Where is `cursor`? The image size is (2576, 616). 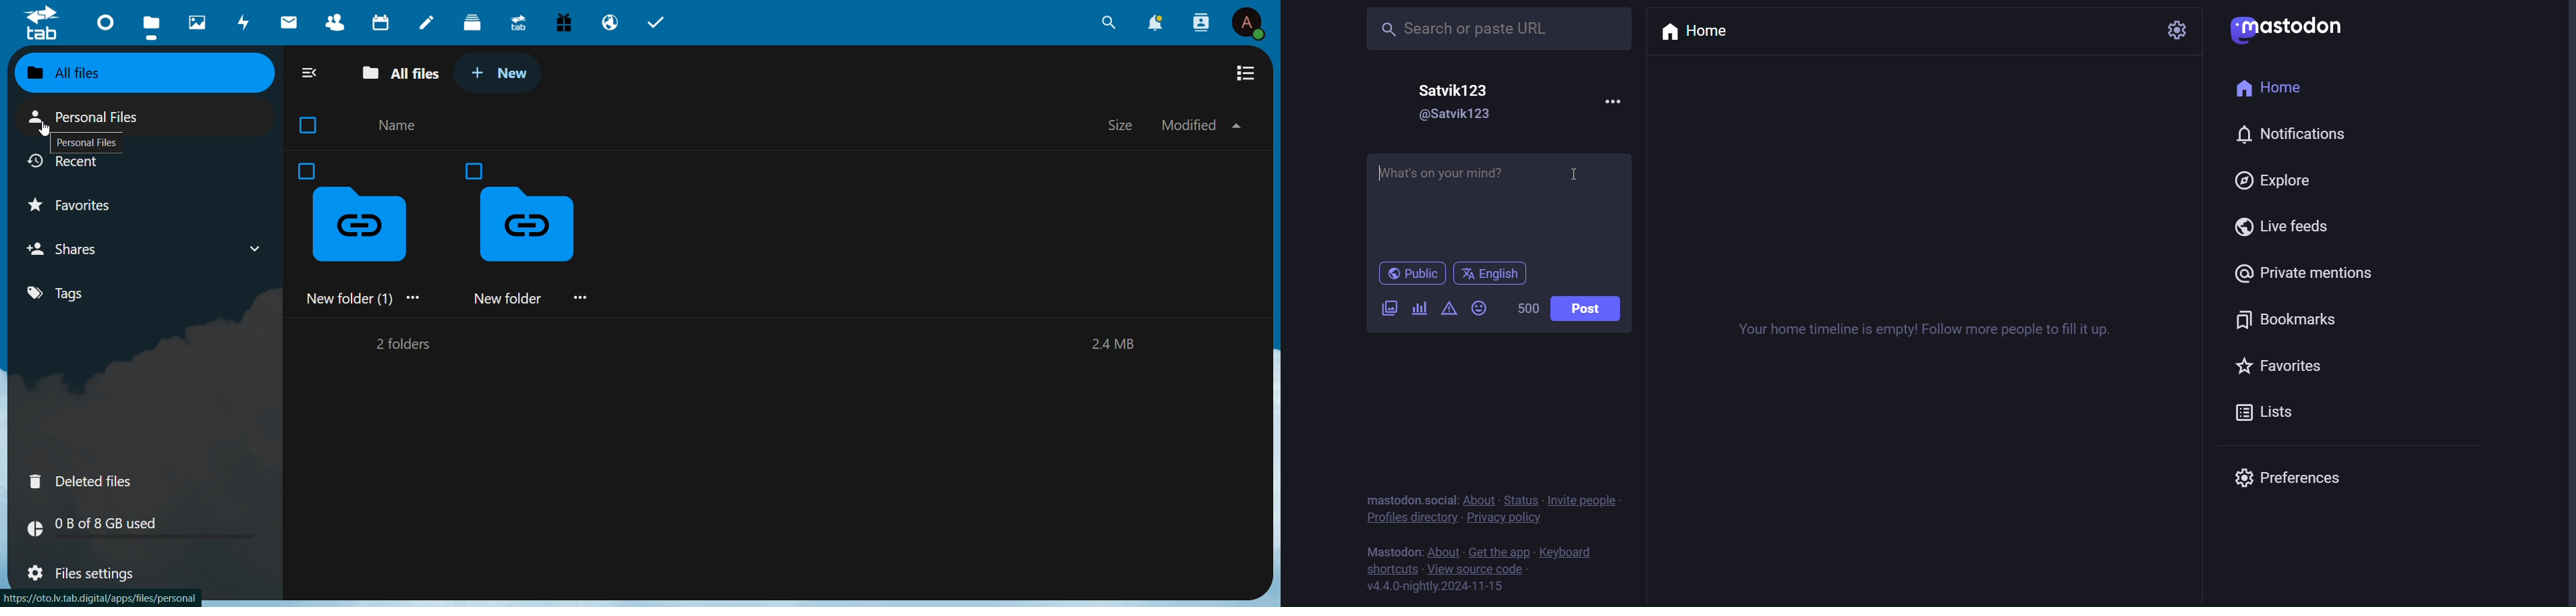
cursor is located at coordinates (45, 127).